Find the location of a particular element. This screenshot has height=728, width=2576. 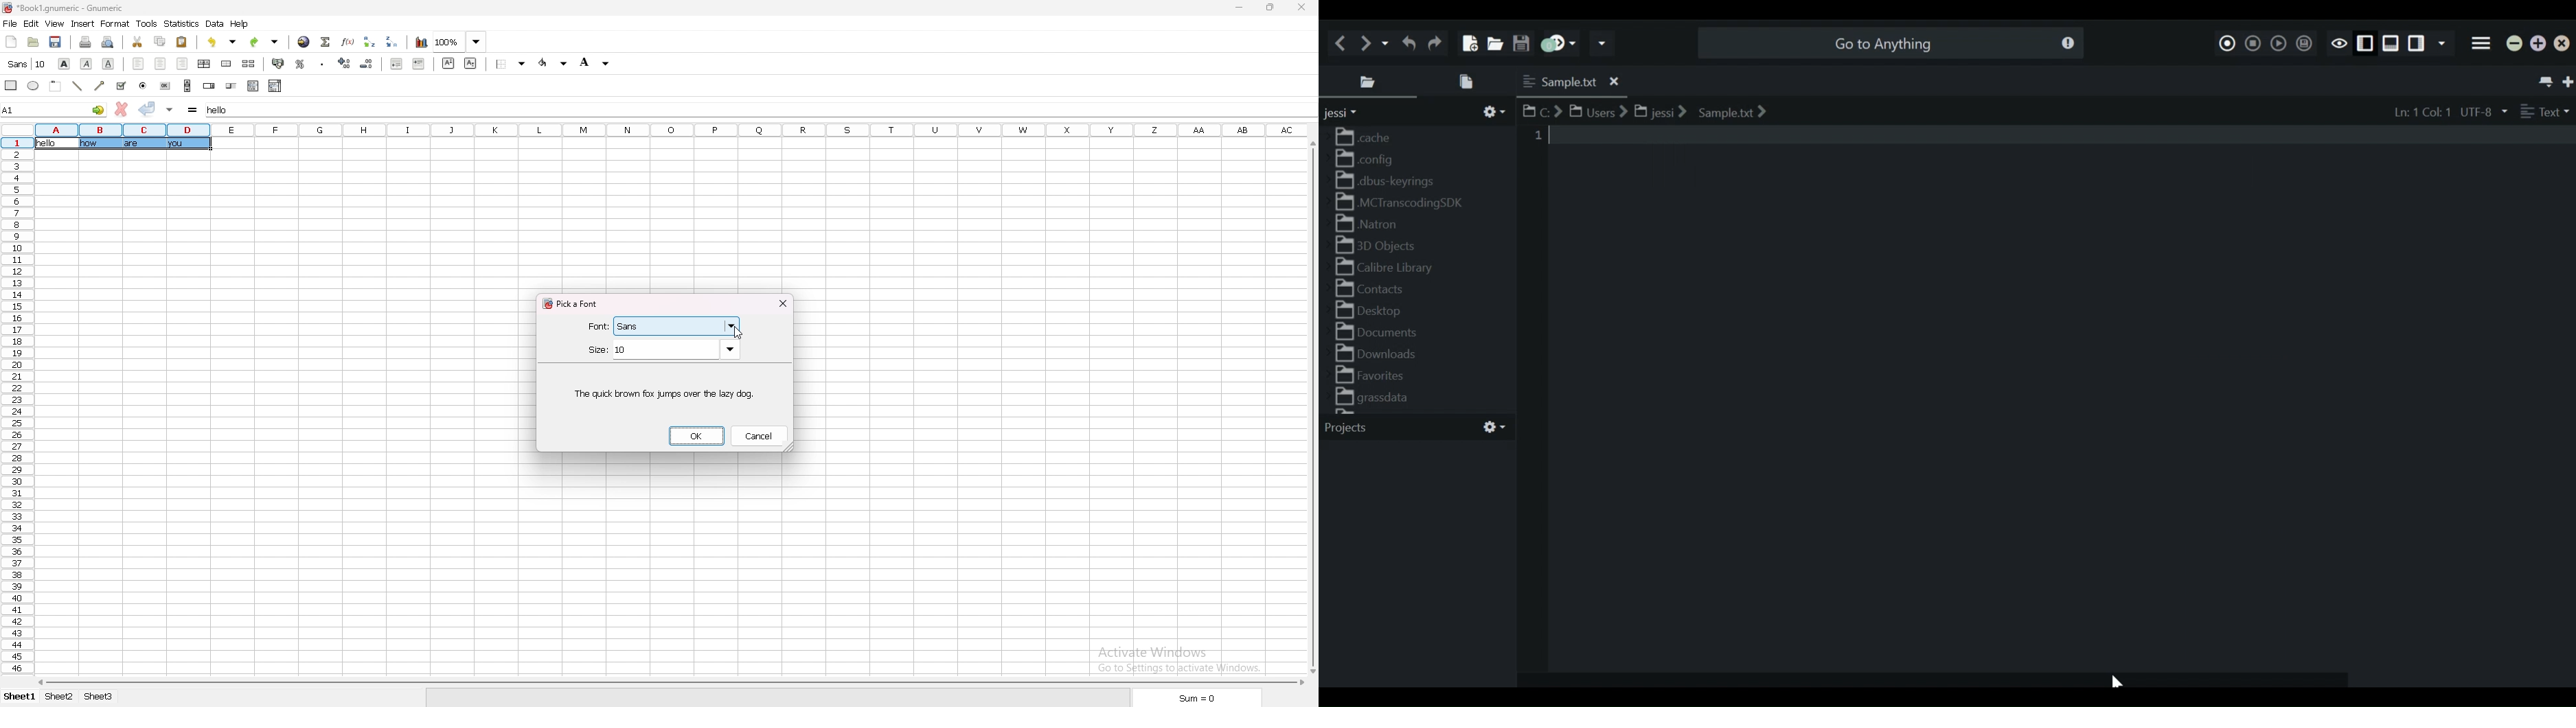

chart is located at coordinates (422, 42).